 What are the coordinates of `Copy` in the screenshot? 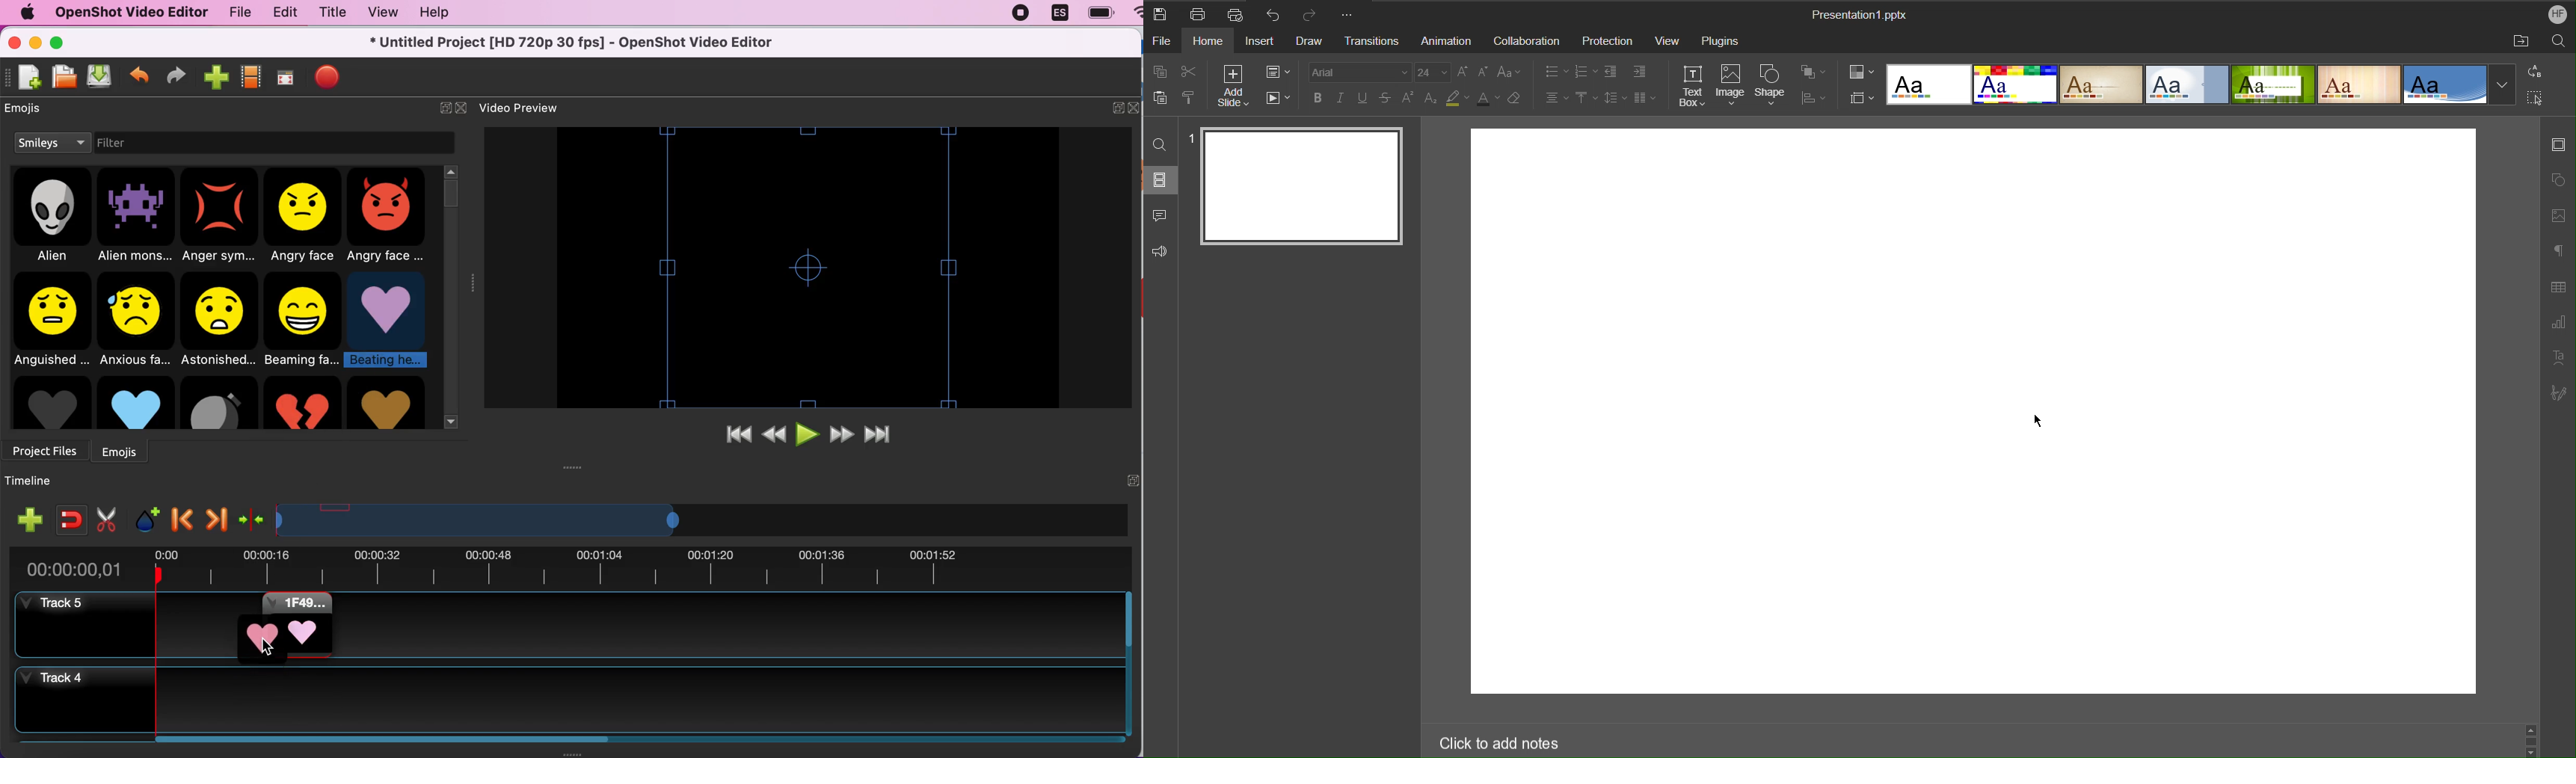 It's located at (1158, 72).